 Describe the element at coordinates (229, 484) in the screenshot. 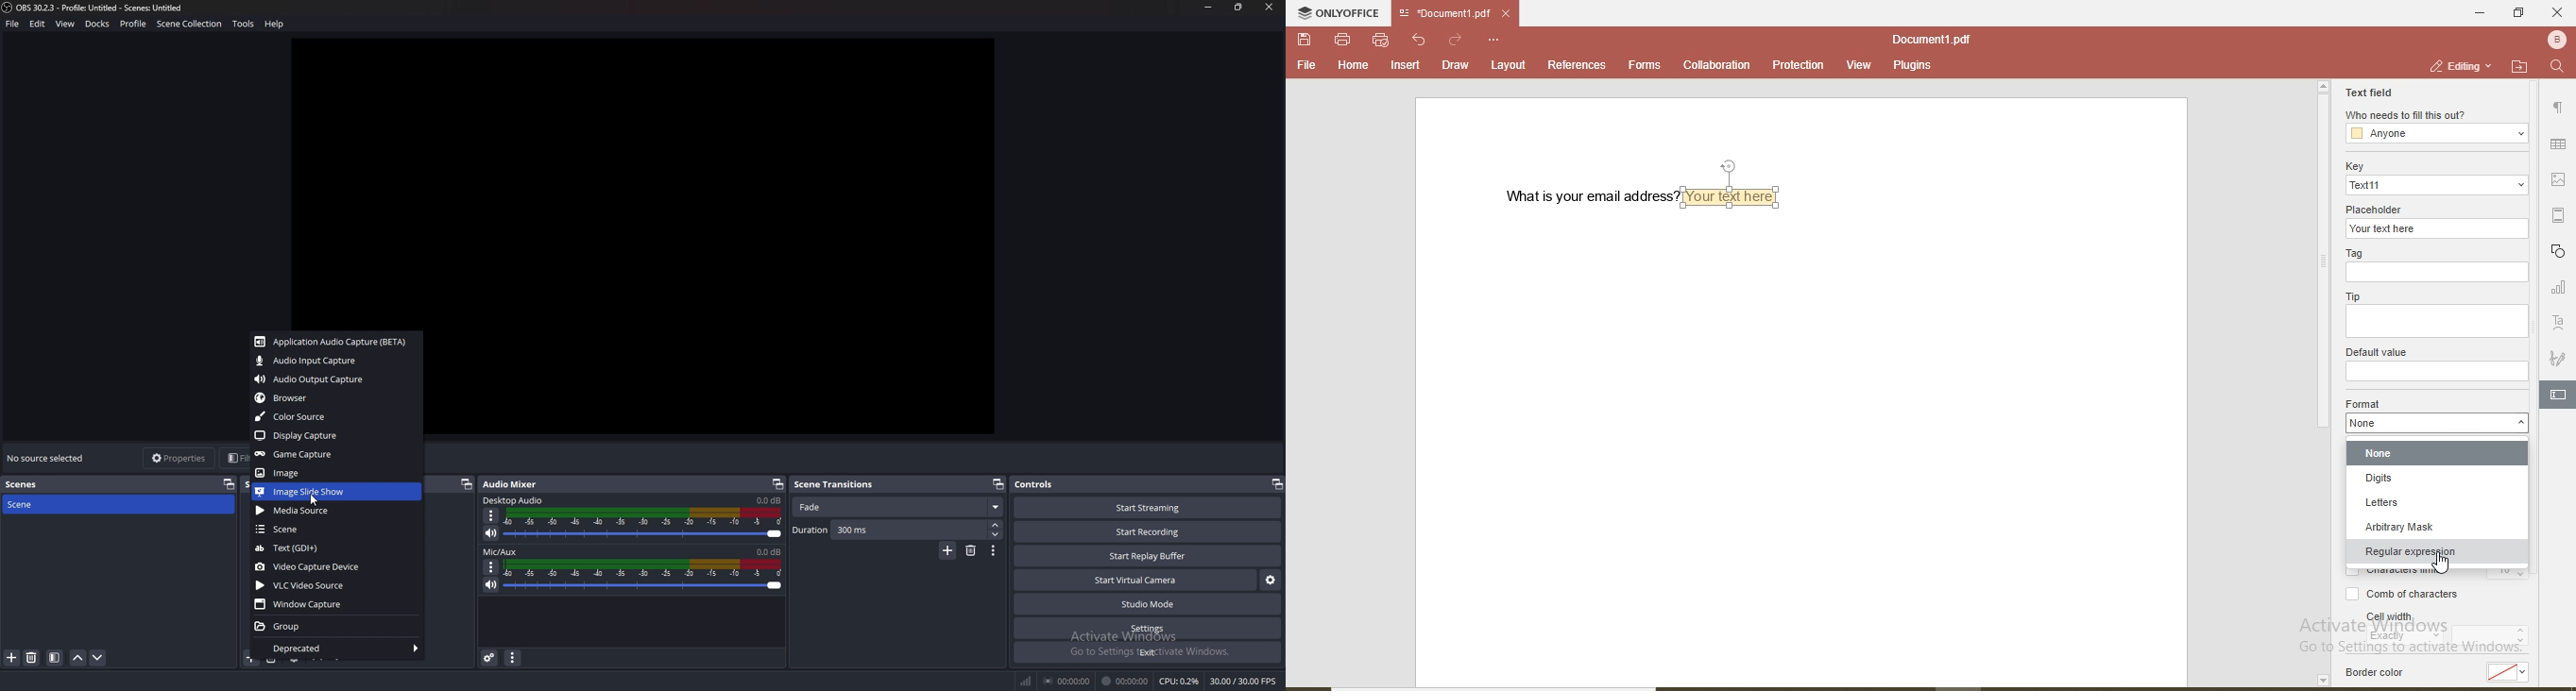

I see `pop out` at that location.